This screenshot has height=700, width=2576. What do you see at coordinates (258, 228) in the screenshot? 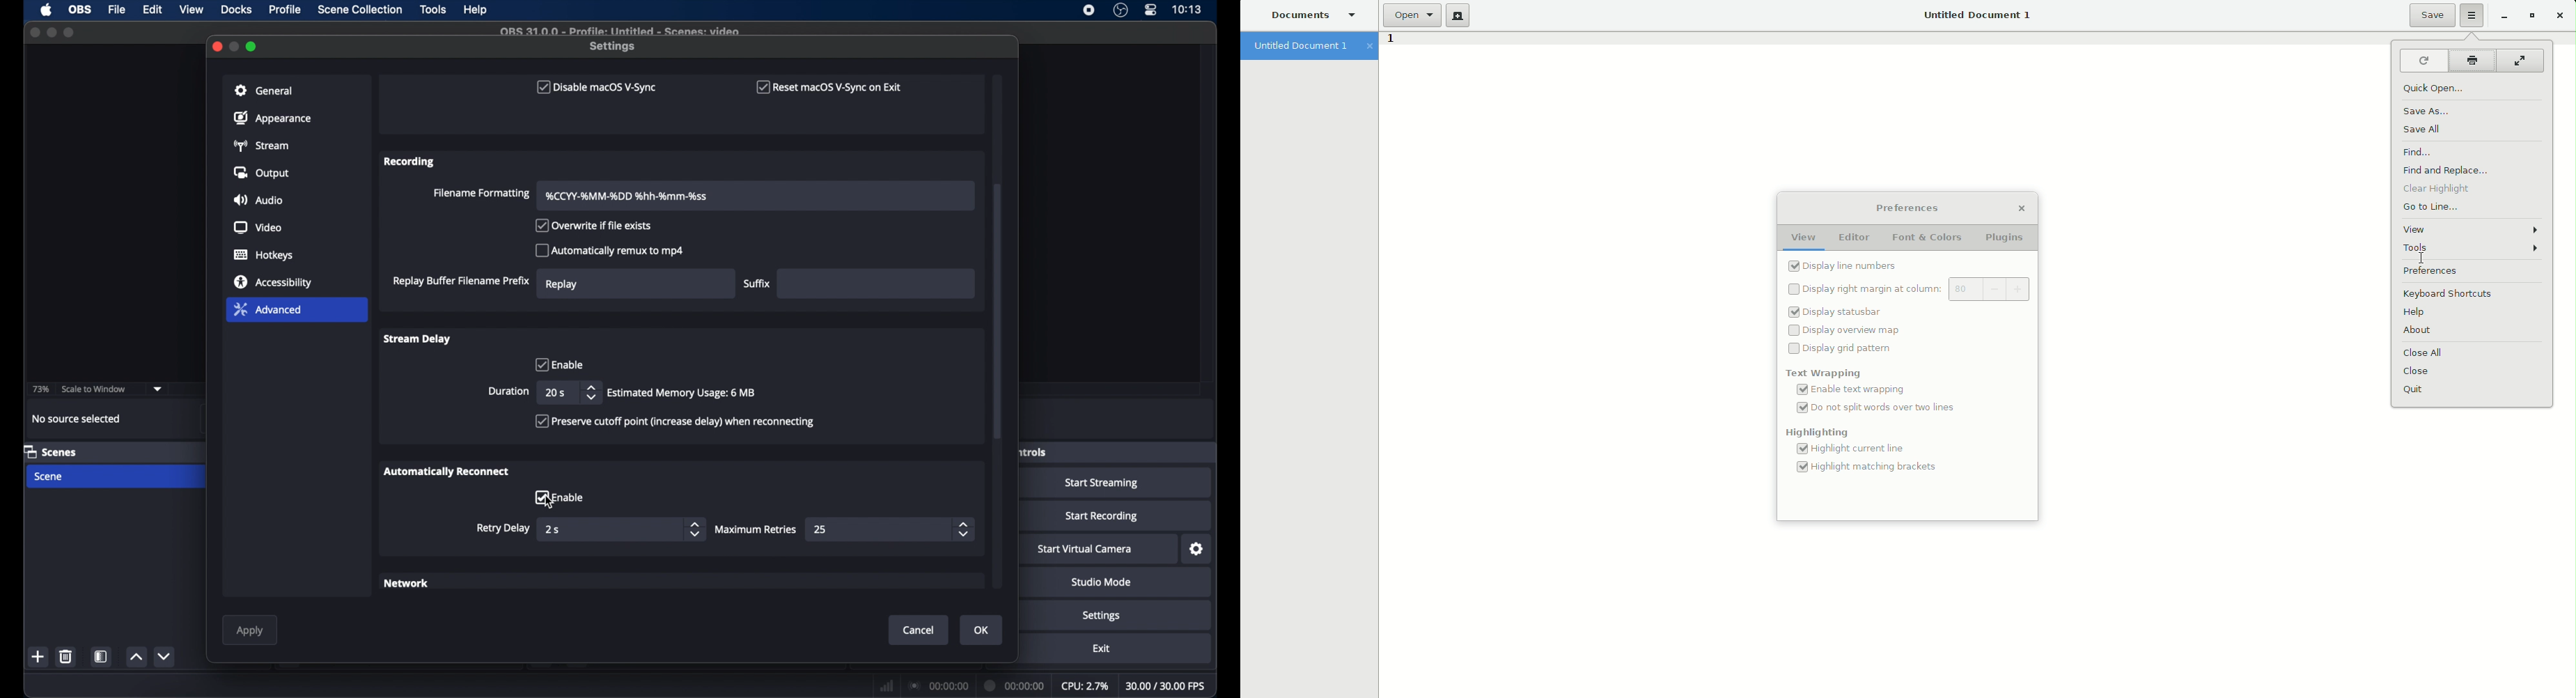
I see `video` at bounding box center [258, 228].